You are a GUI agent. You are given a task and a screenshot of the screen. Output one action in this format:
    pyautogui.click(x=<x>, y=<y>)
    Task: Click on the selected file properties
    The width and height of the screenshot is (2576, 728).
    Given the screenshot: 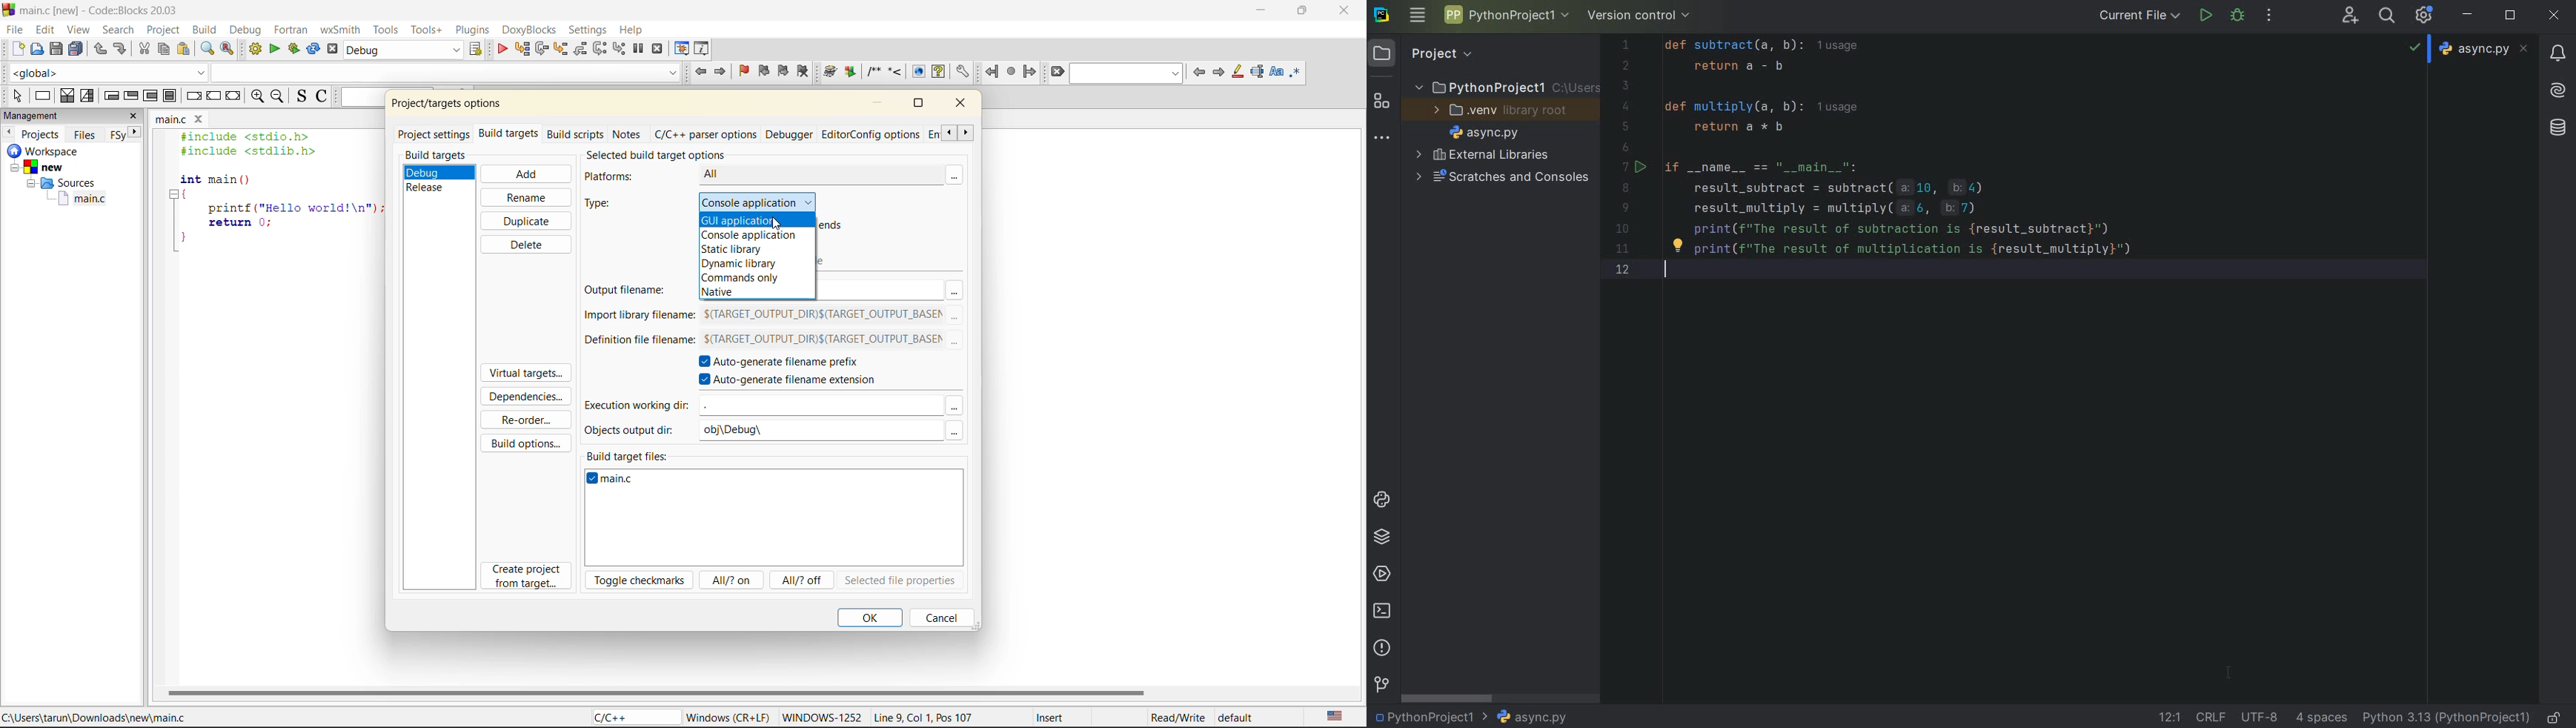 What is the action you would take?
    pyautogui.click(x=905, y=581)
    